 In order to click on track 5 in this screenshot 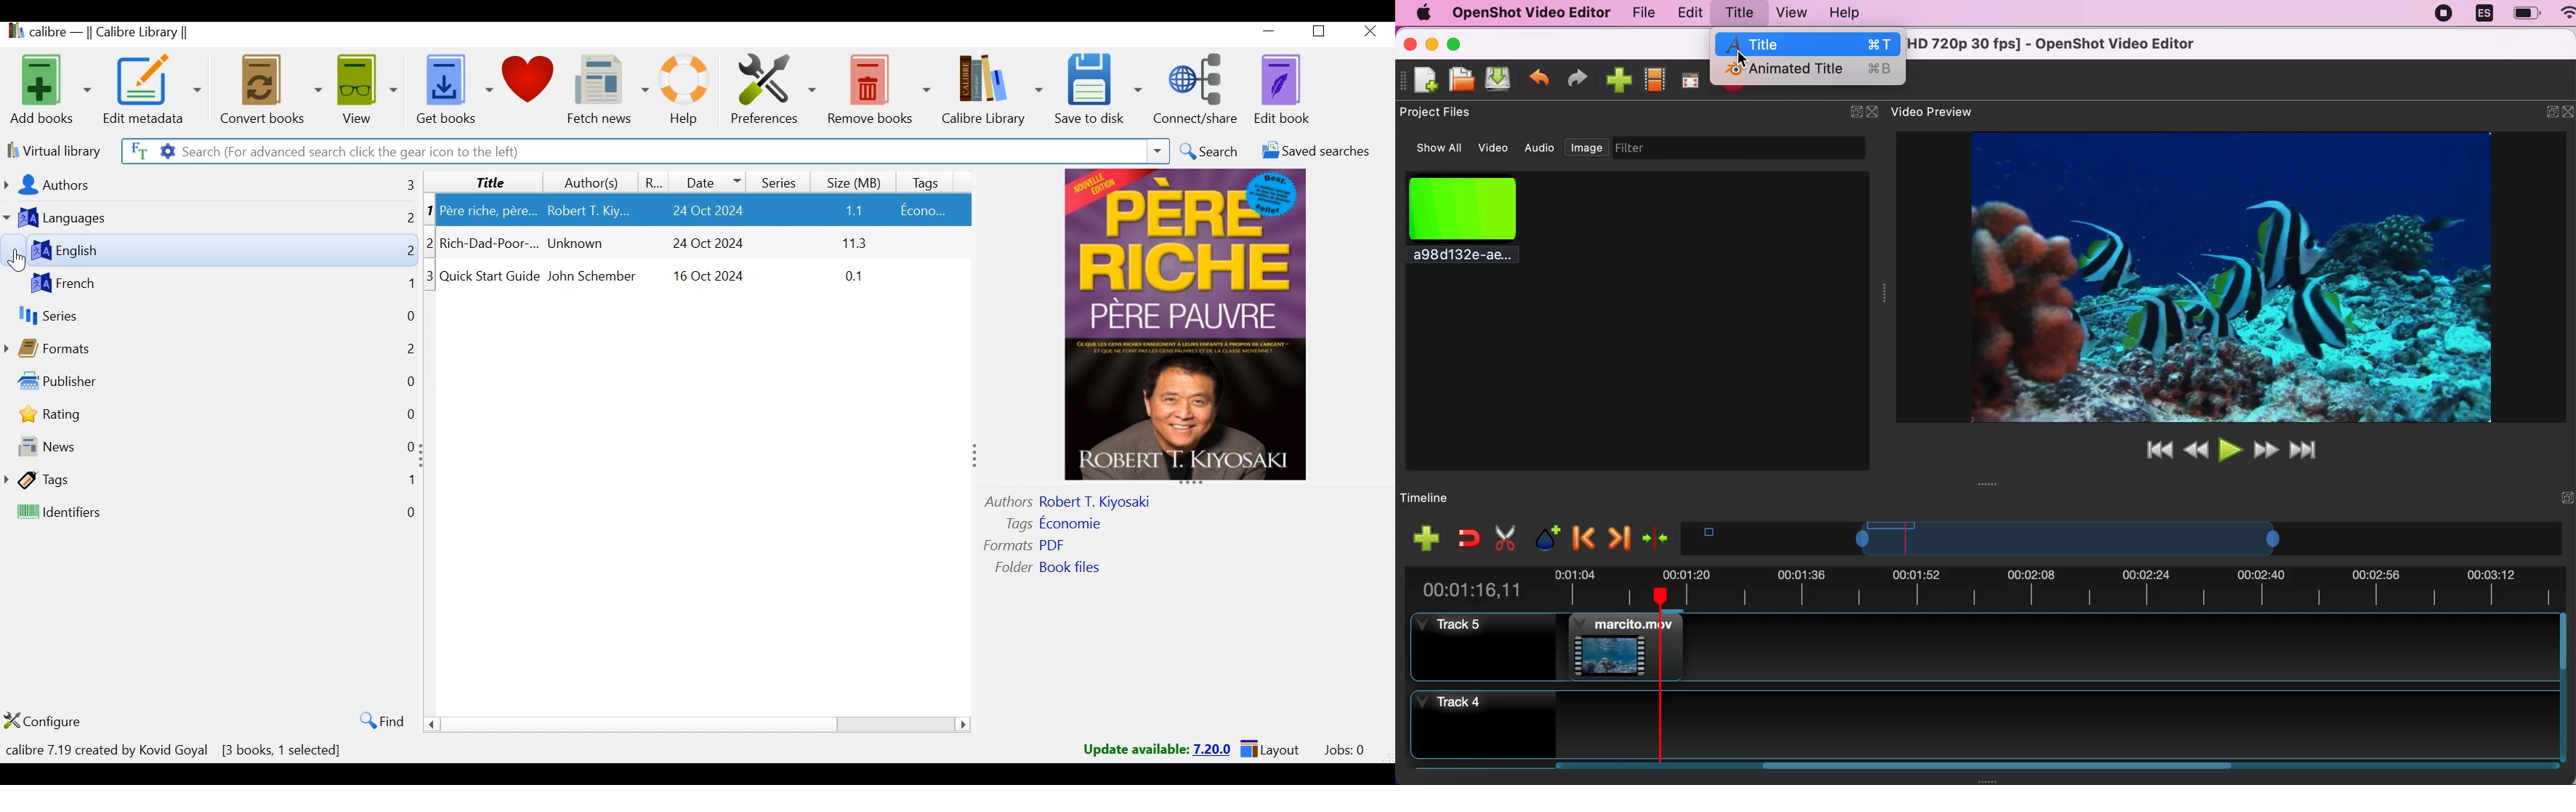, I will do `click(1490, 649)`.